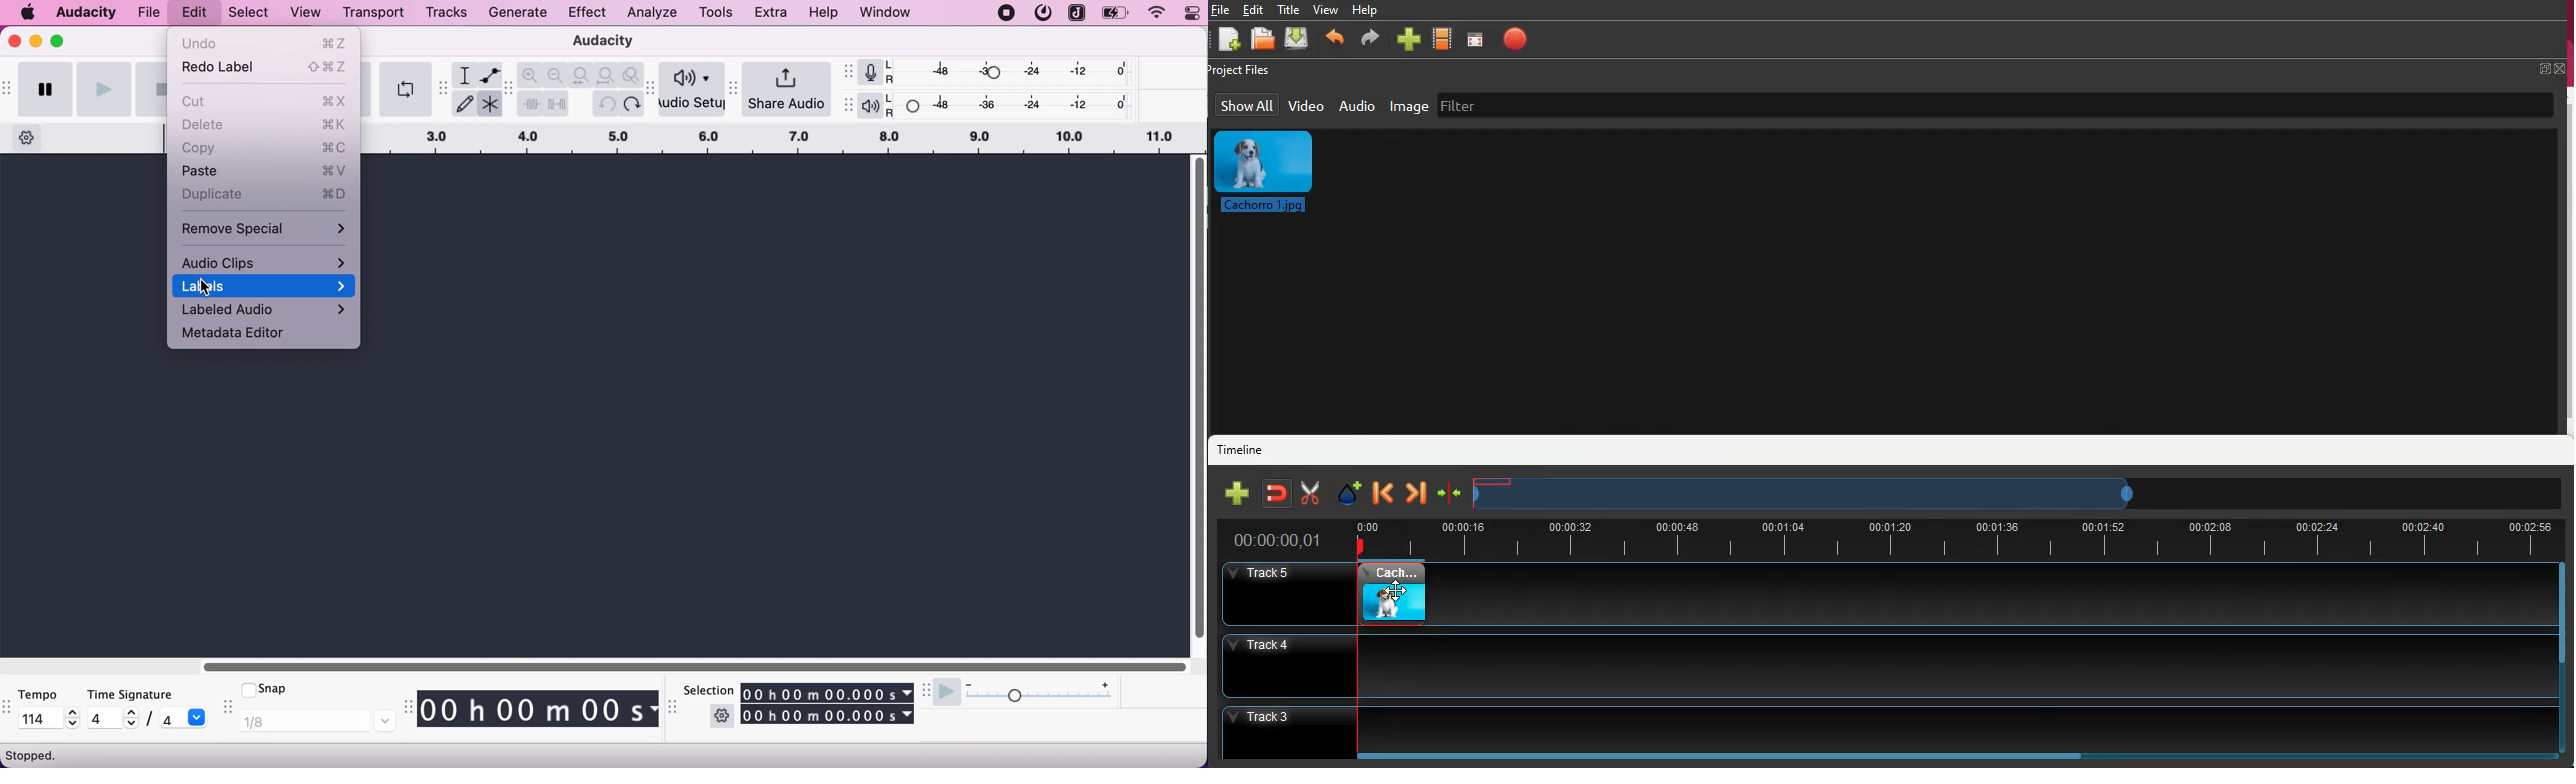 The image size is (2576, 784). I want to click on delete, so click(266, 126).